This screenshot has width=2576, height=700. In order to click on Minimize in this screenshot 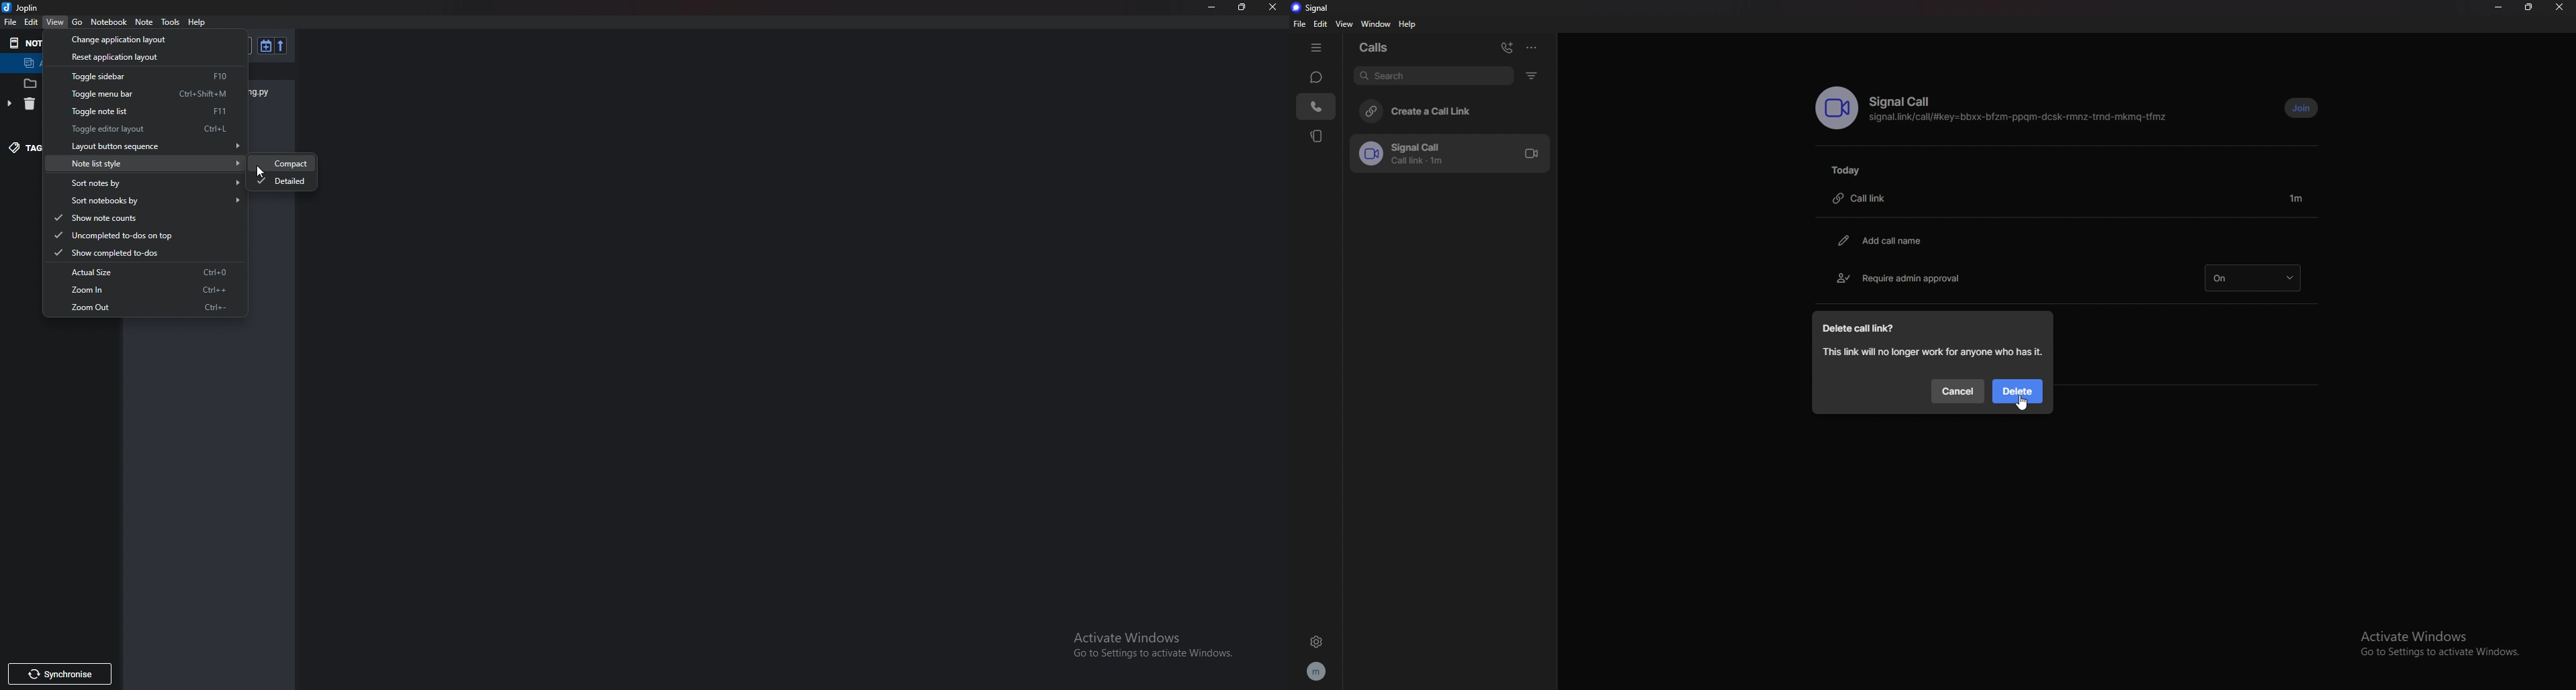, I will do `click(1212, 7)`.